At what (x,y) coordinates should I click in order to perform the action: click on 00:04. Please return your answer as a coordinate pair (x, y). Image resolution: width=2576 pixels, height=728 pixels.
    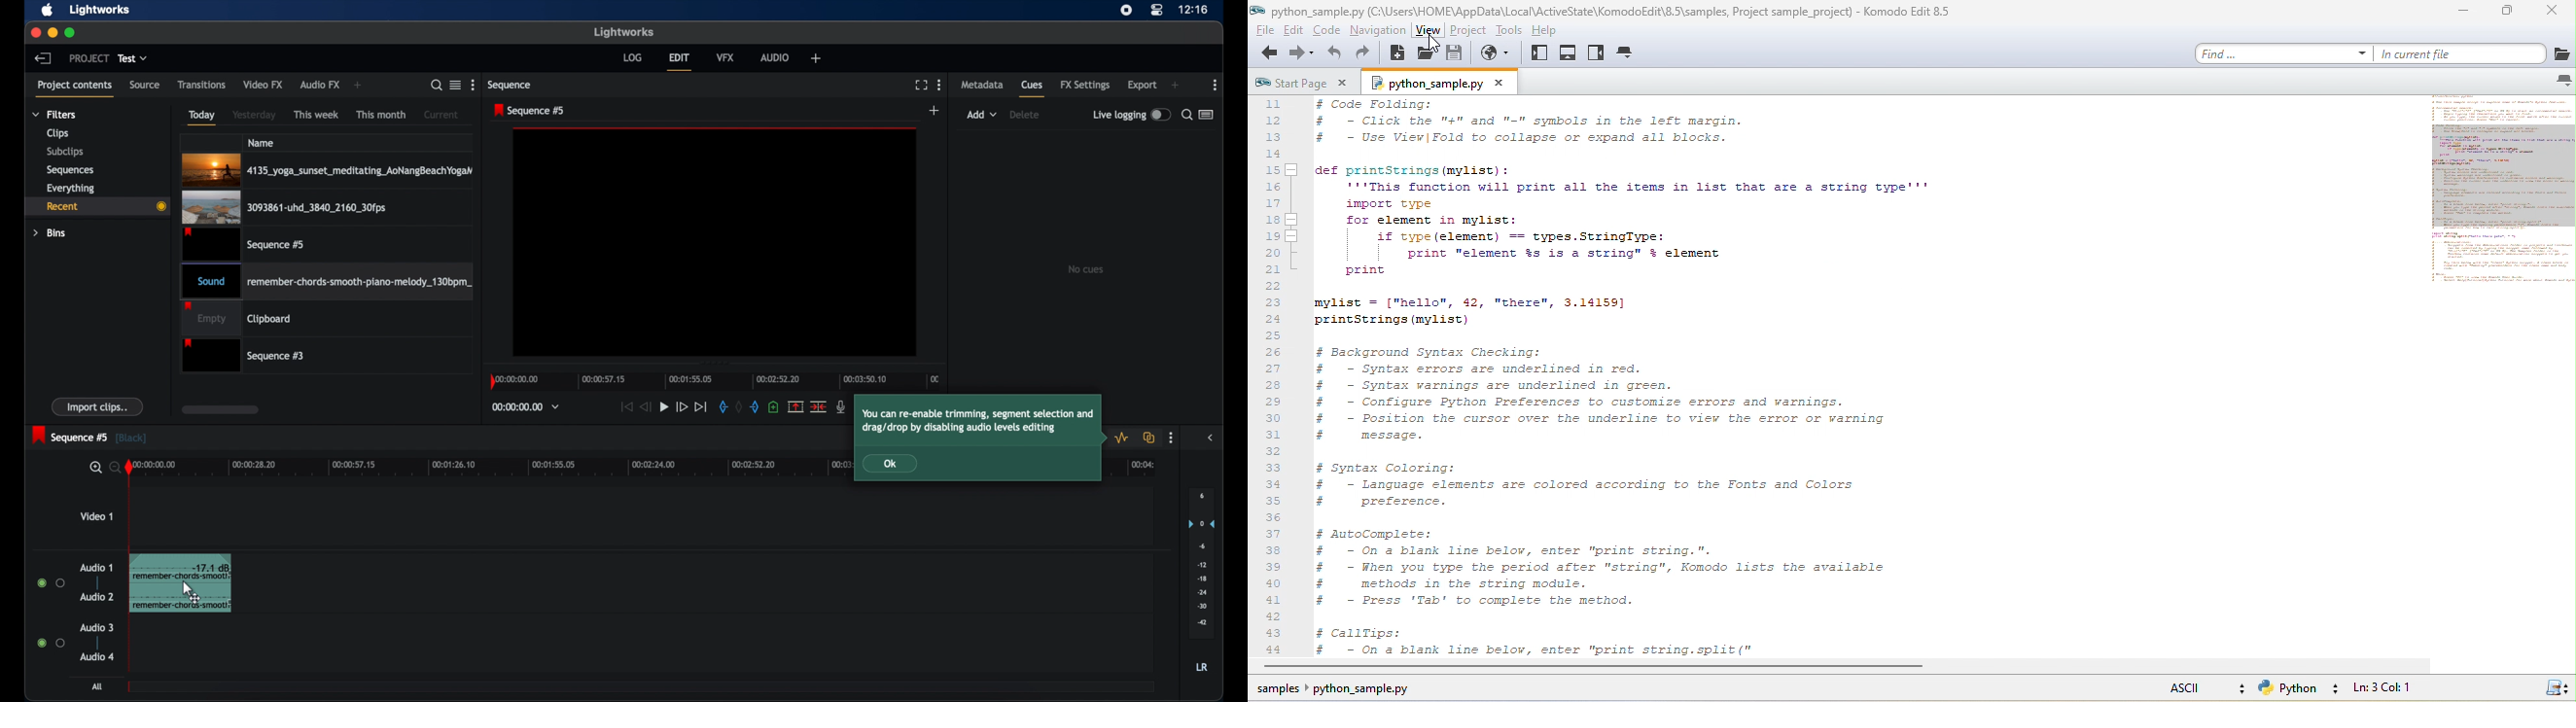
    Looking at the image, I should click on (1144, 465).